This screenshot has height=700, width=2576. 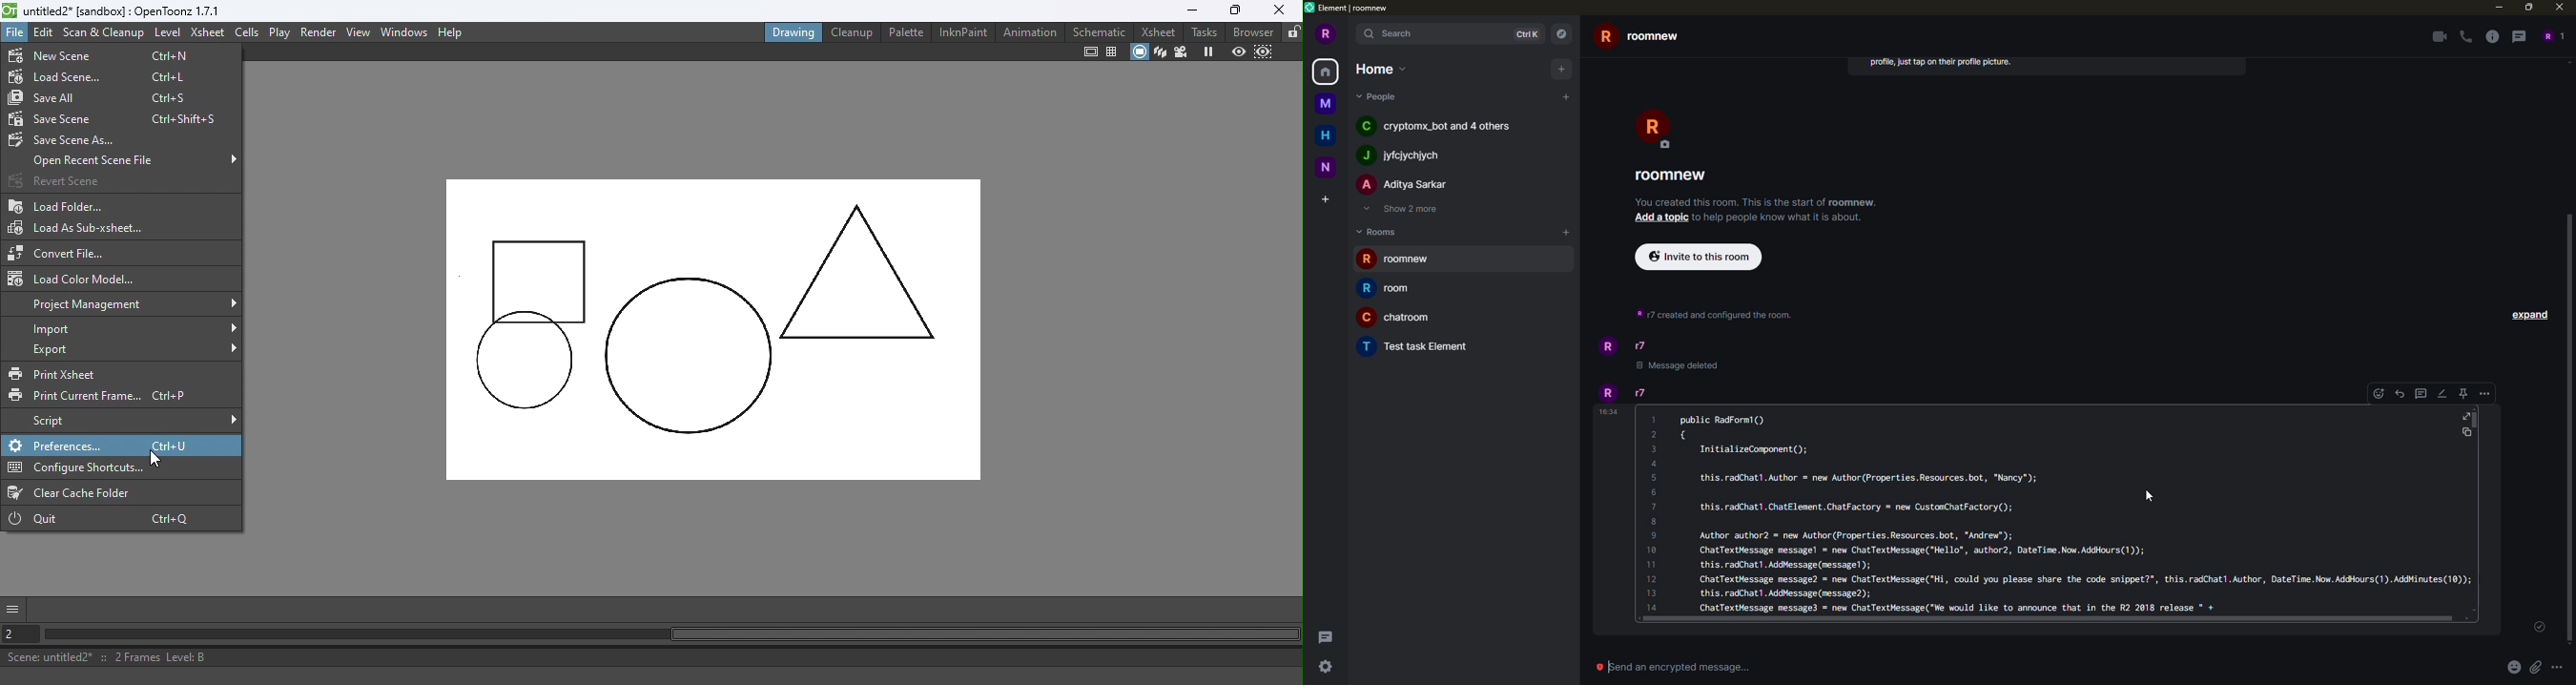 I want to click on navigator, so click(x=1562, y=33).